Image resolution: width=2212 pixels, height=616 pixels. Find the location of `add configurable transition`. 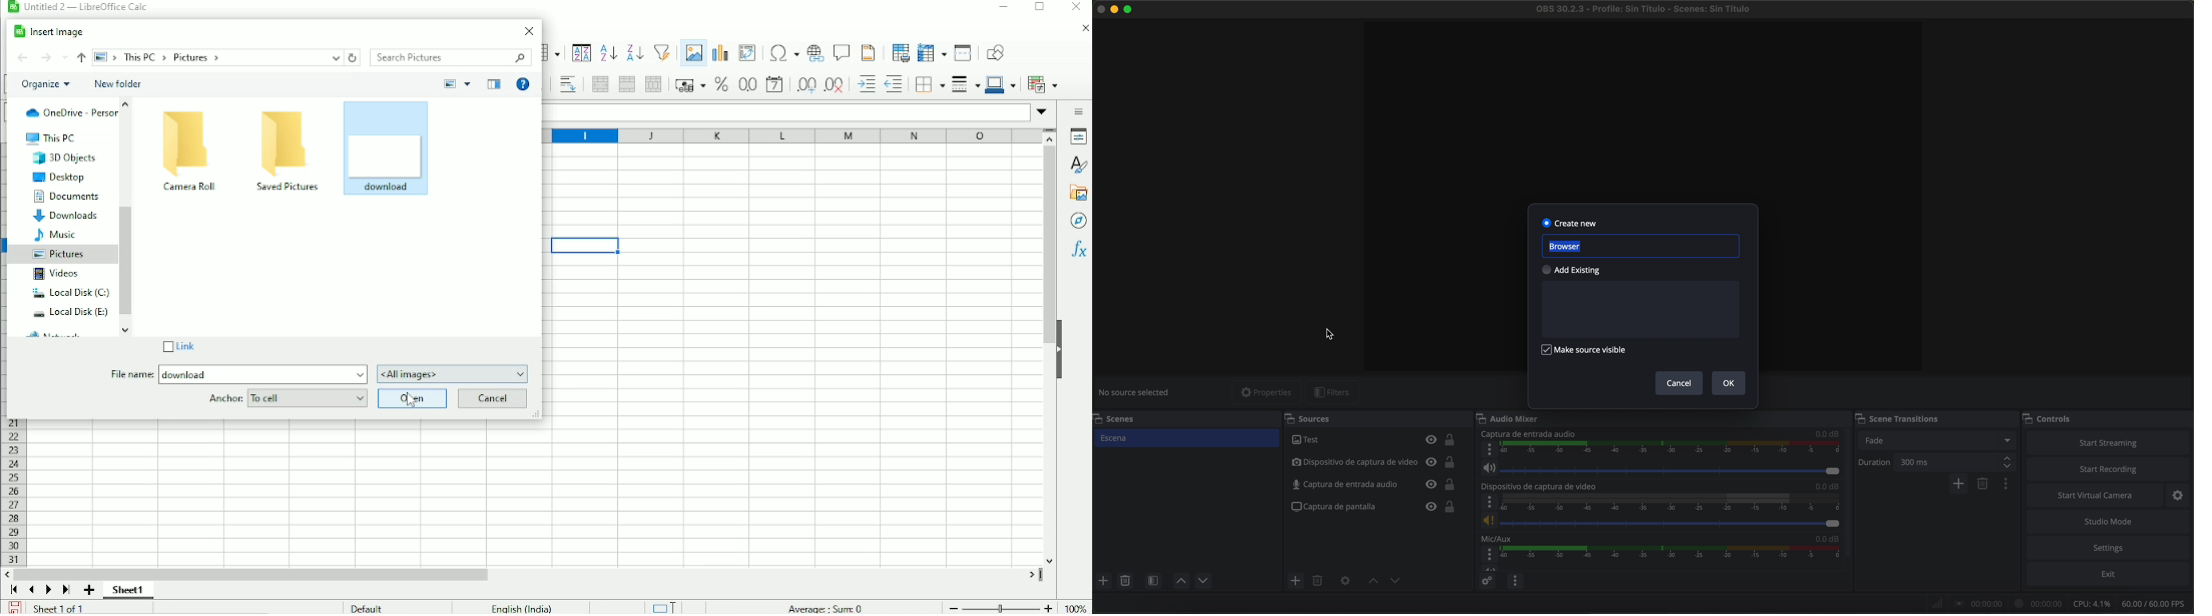

add configurable transition is located at coordinates (1959, 484).